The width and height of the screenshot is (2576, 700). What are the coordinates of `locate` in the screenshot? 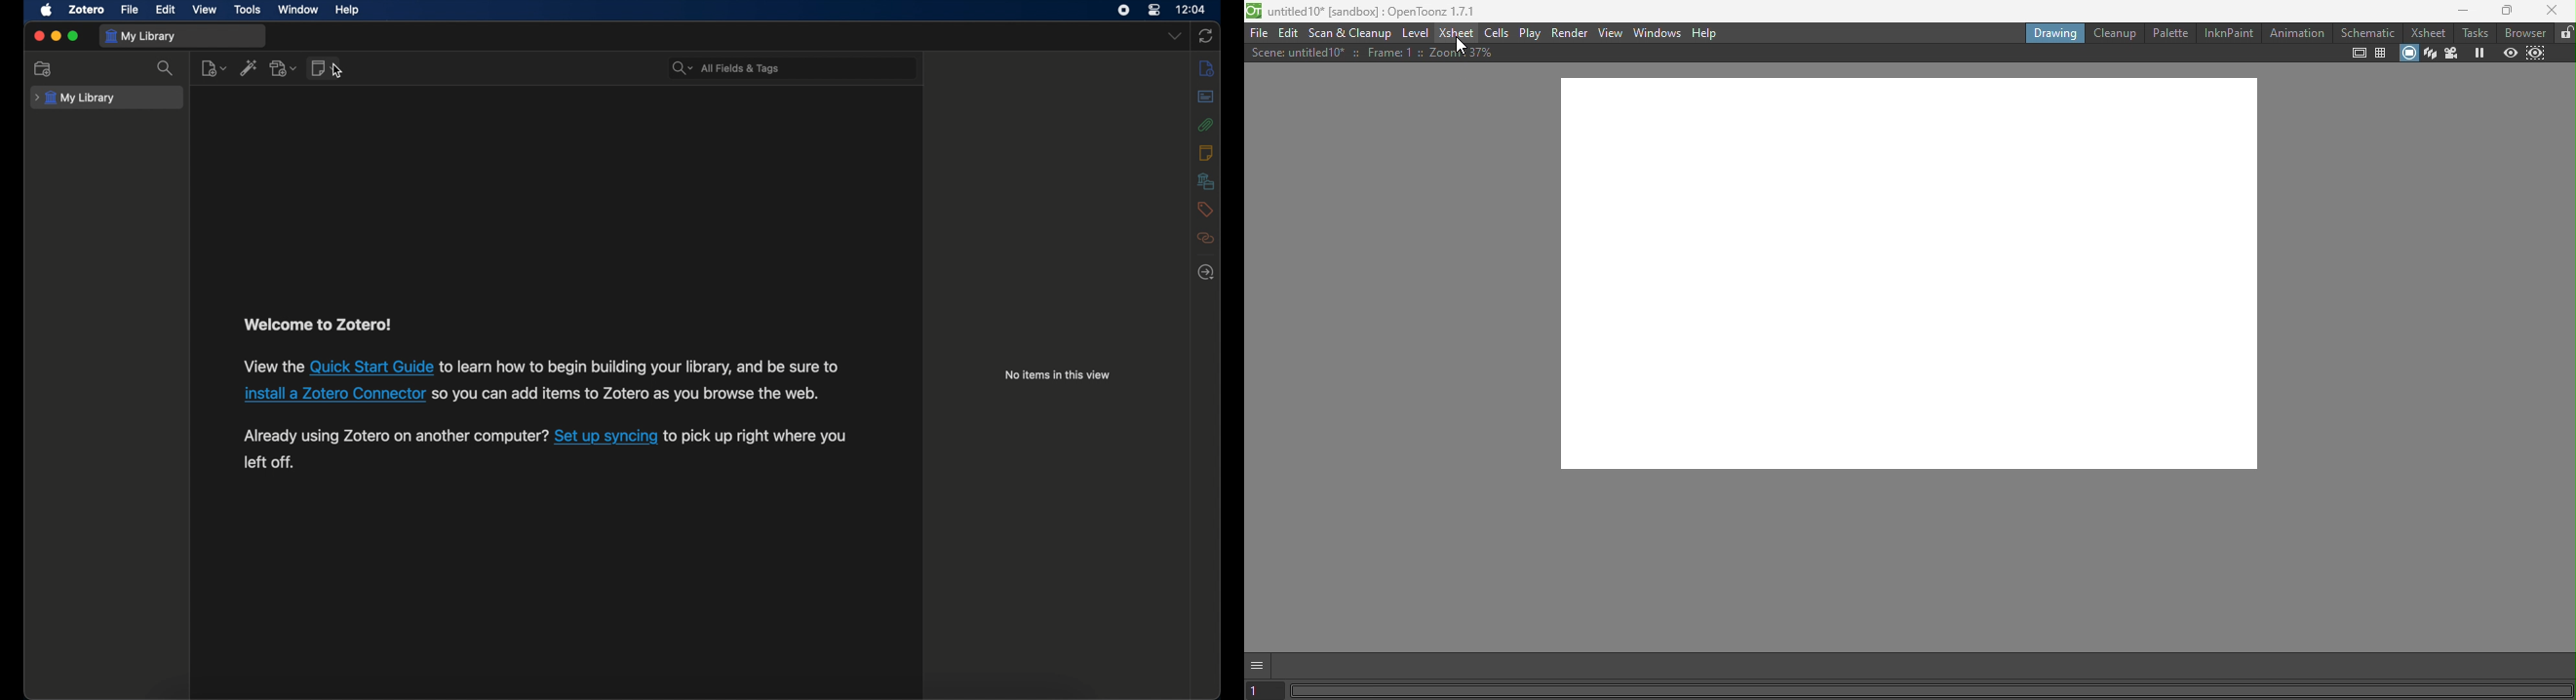 It's located at (1206, 272).